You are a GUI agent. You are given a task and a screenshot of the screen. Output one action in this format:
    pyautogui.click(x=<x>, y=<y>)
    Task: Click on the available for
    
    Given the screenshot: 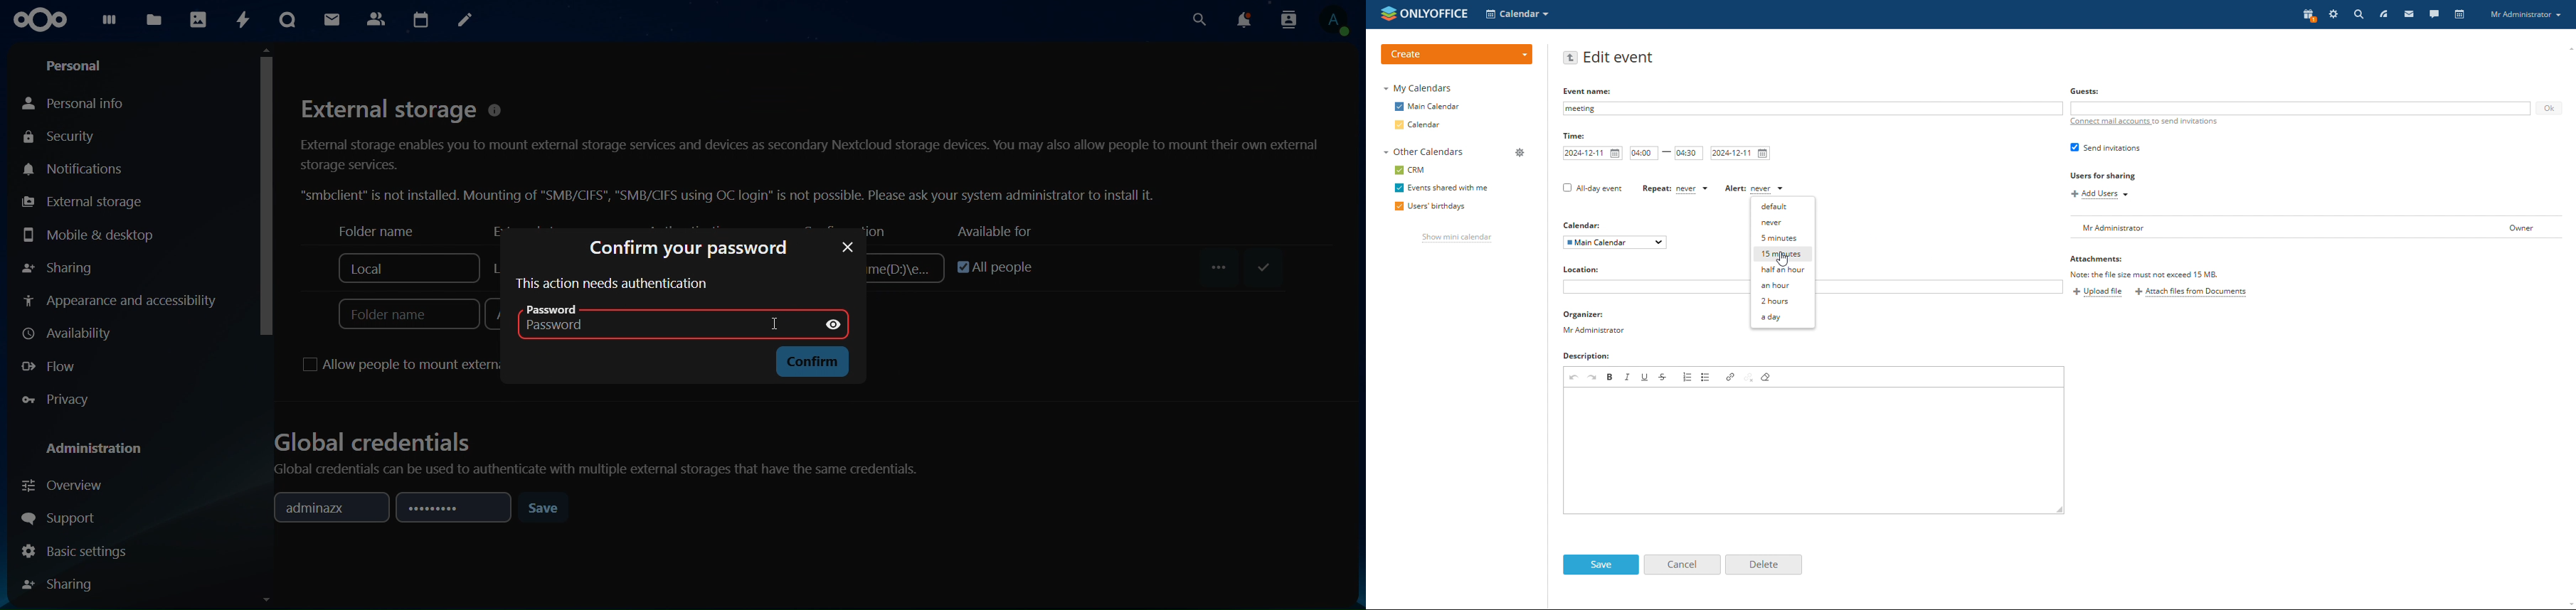 What is the action you would take?
    pyautogui.click(x=992, y=231)
    